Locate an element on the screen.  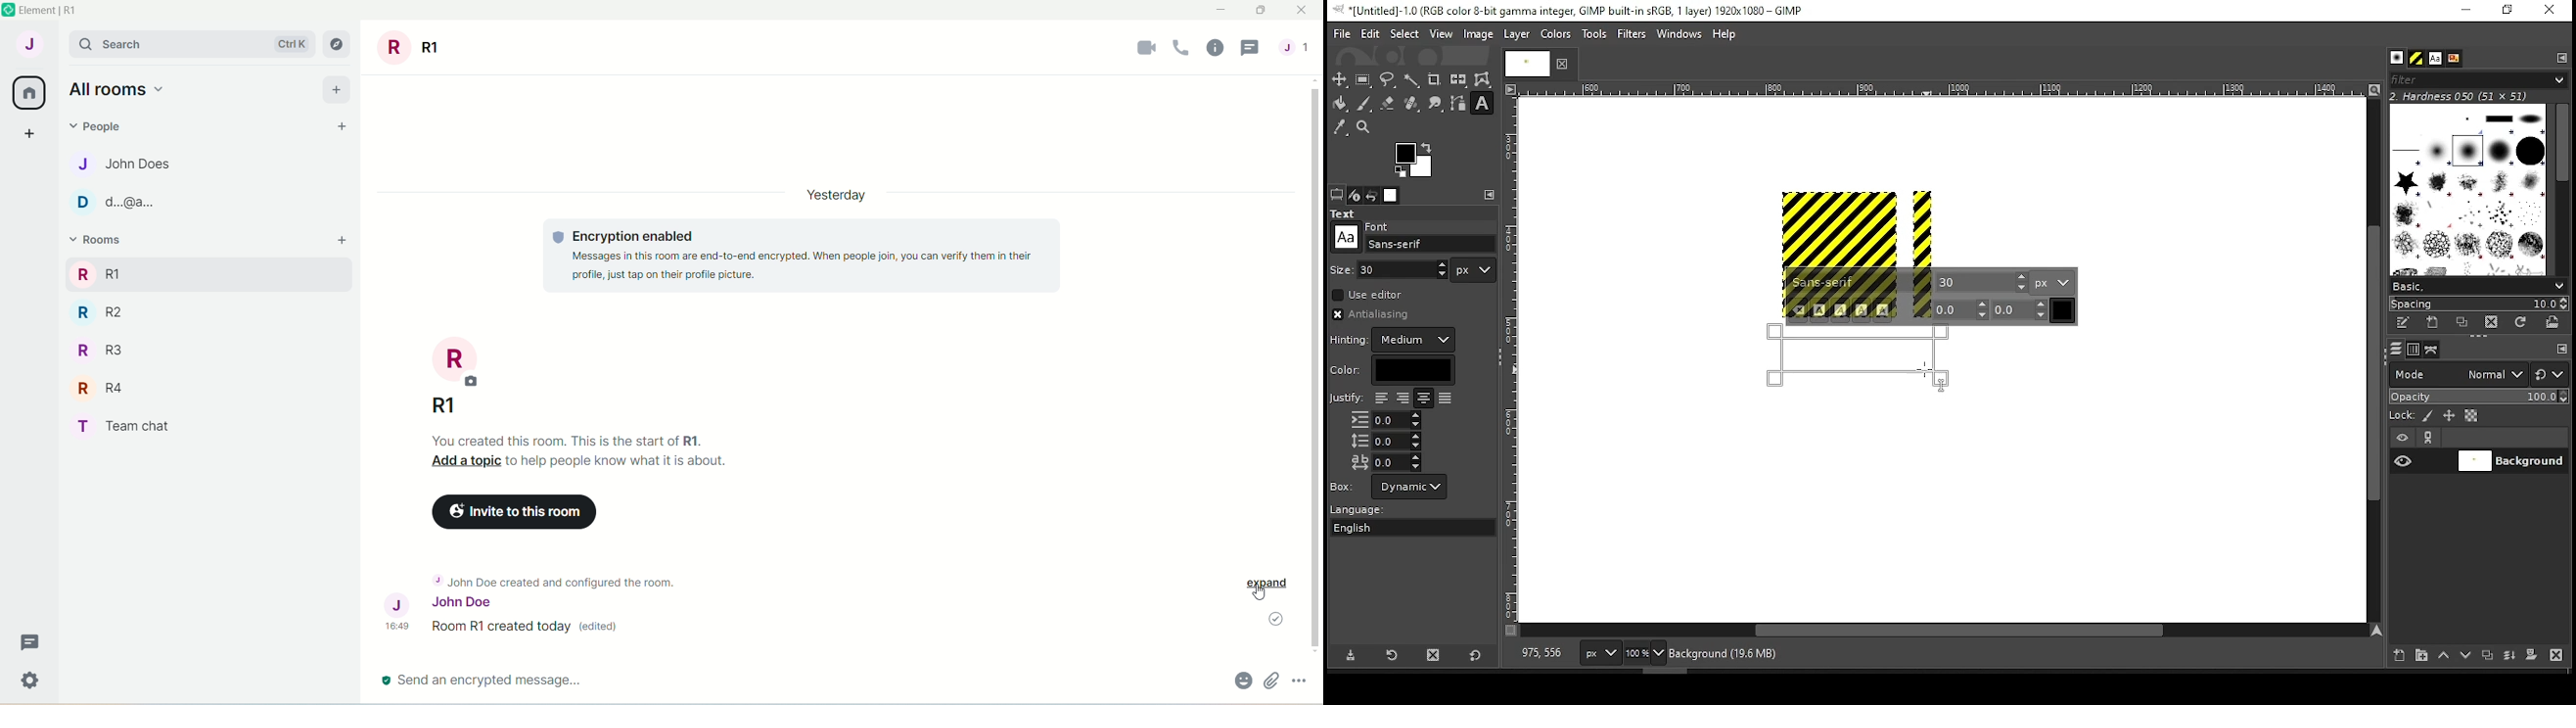
More Options is located at coordinates (1304, 682).